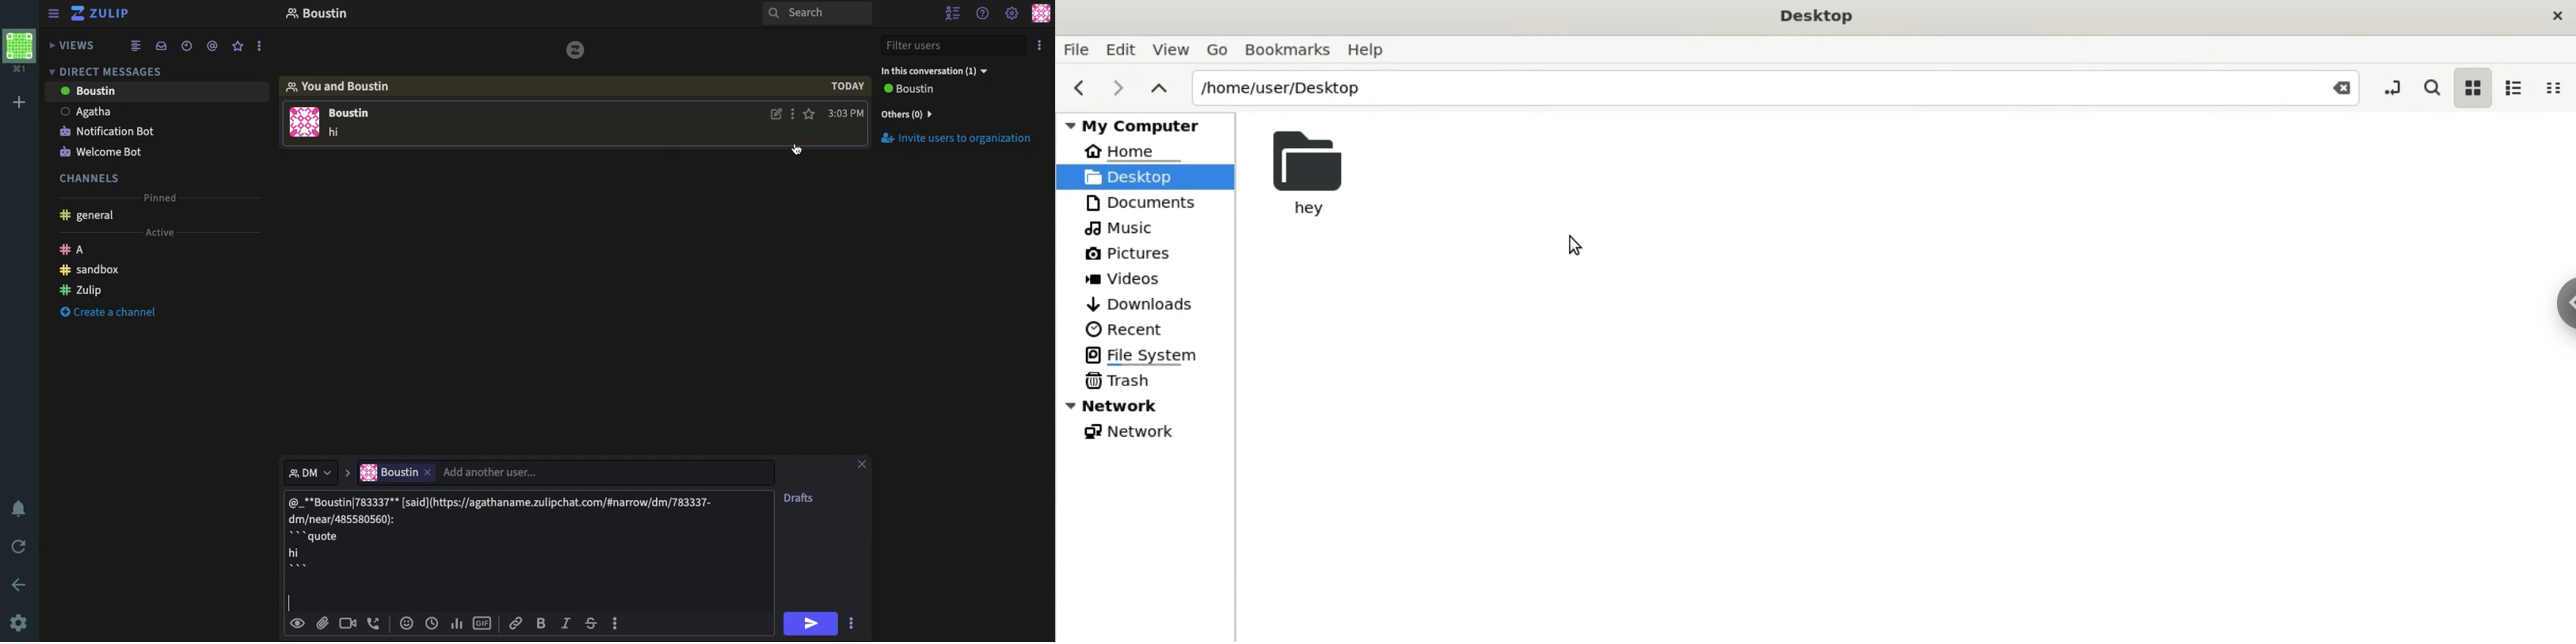 The width and height of the screenshot is (2576, 644). I want to click on Inbox, so click(164, 47).